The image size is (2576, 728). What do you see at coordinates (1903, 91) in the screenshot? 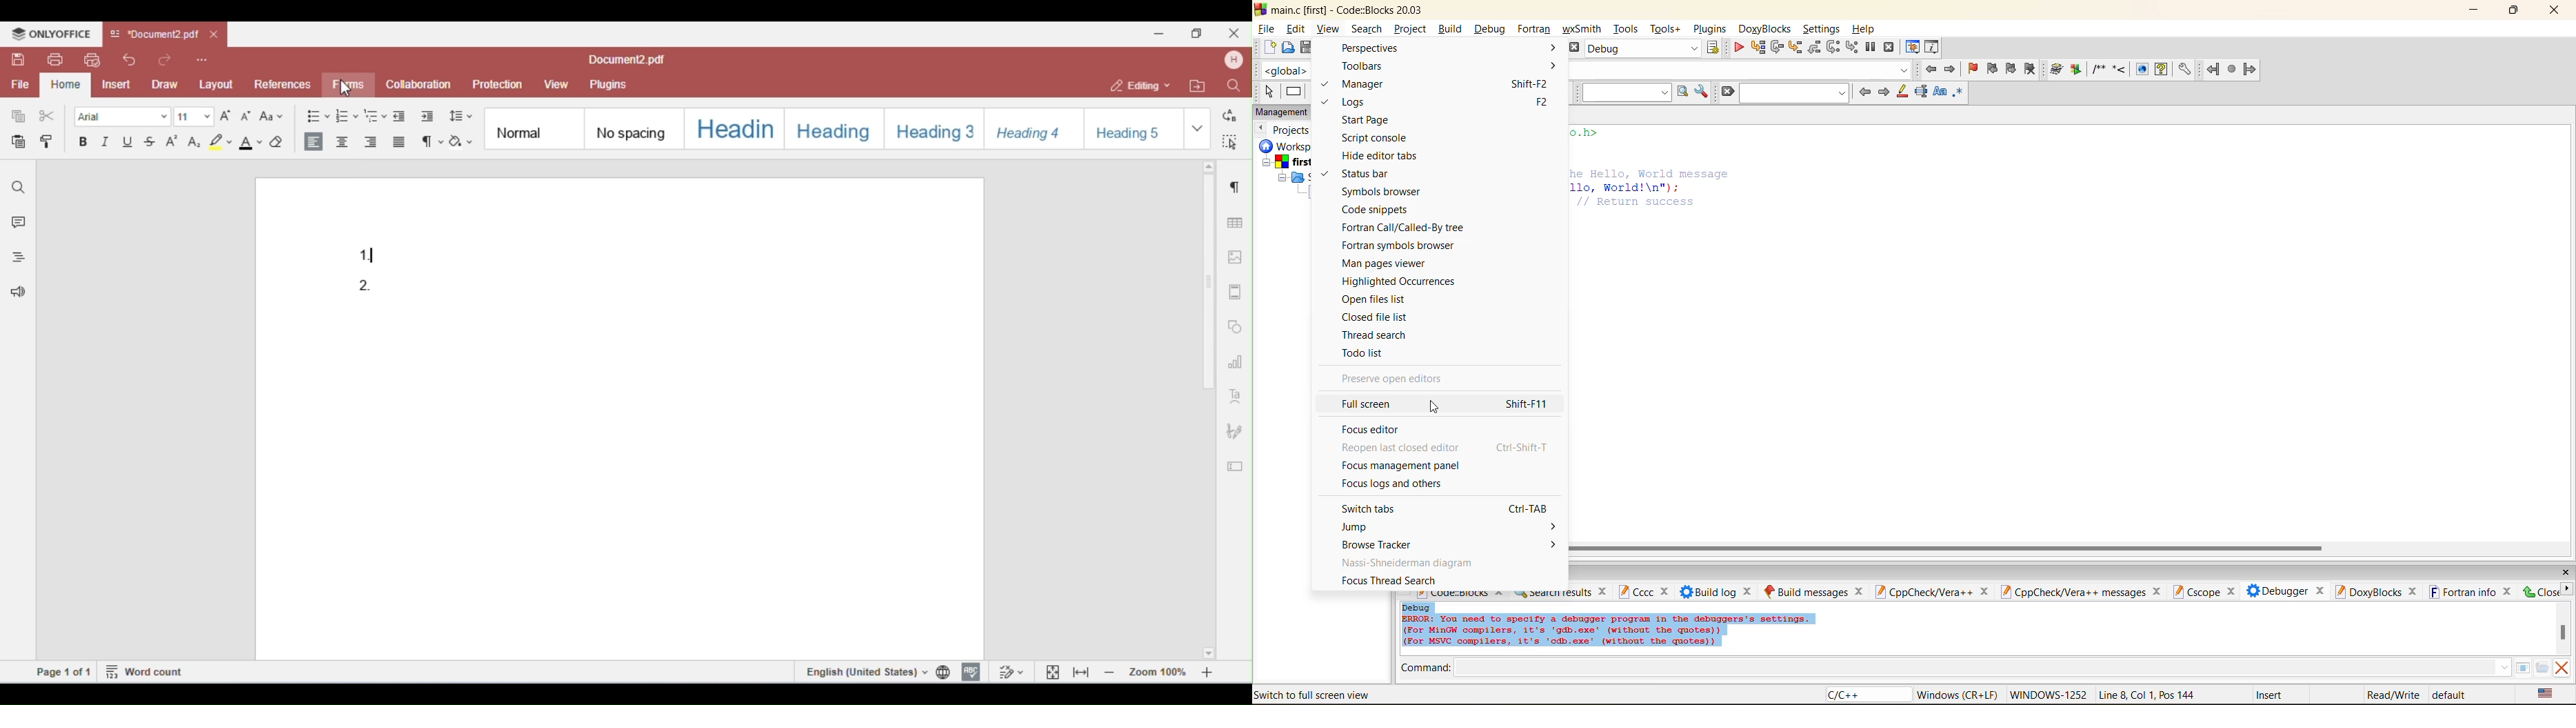
I see `highlight` at bounding box center [1903, 91].